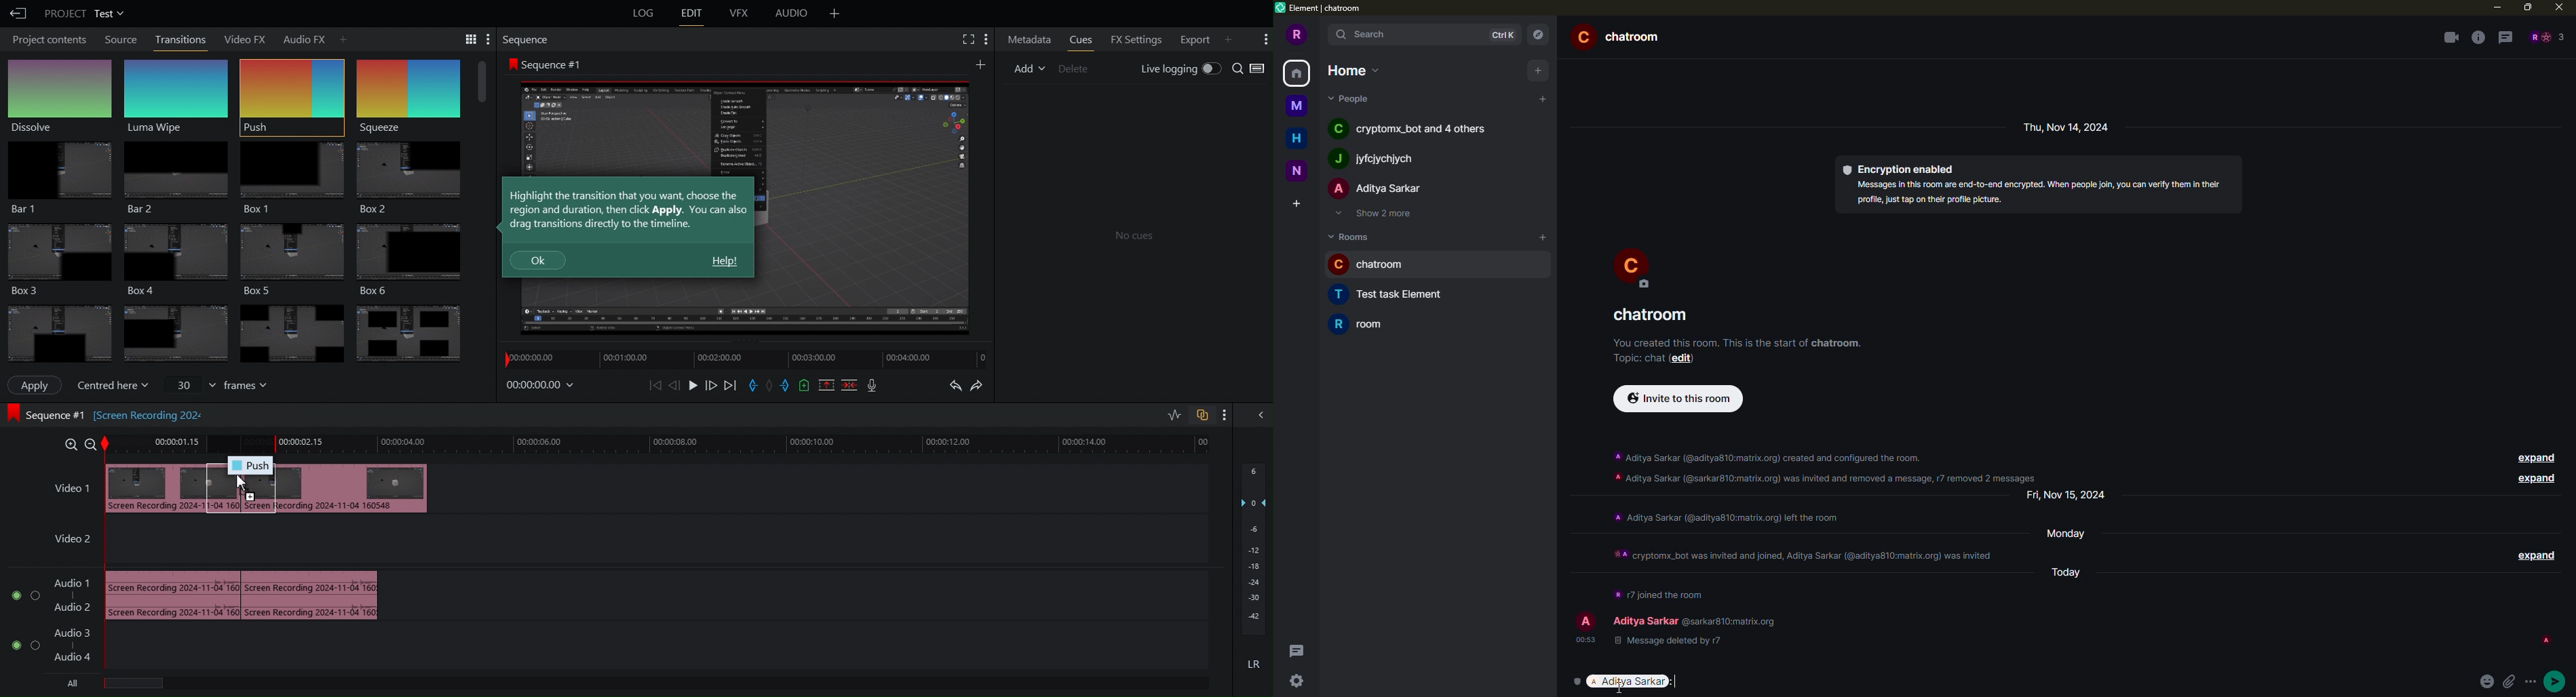 The image size is (2576, 700). I want to click on [Screen recording 202], so click(145, 413).